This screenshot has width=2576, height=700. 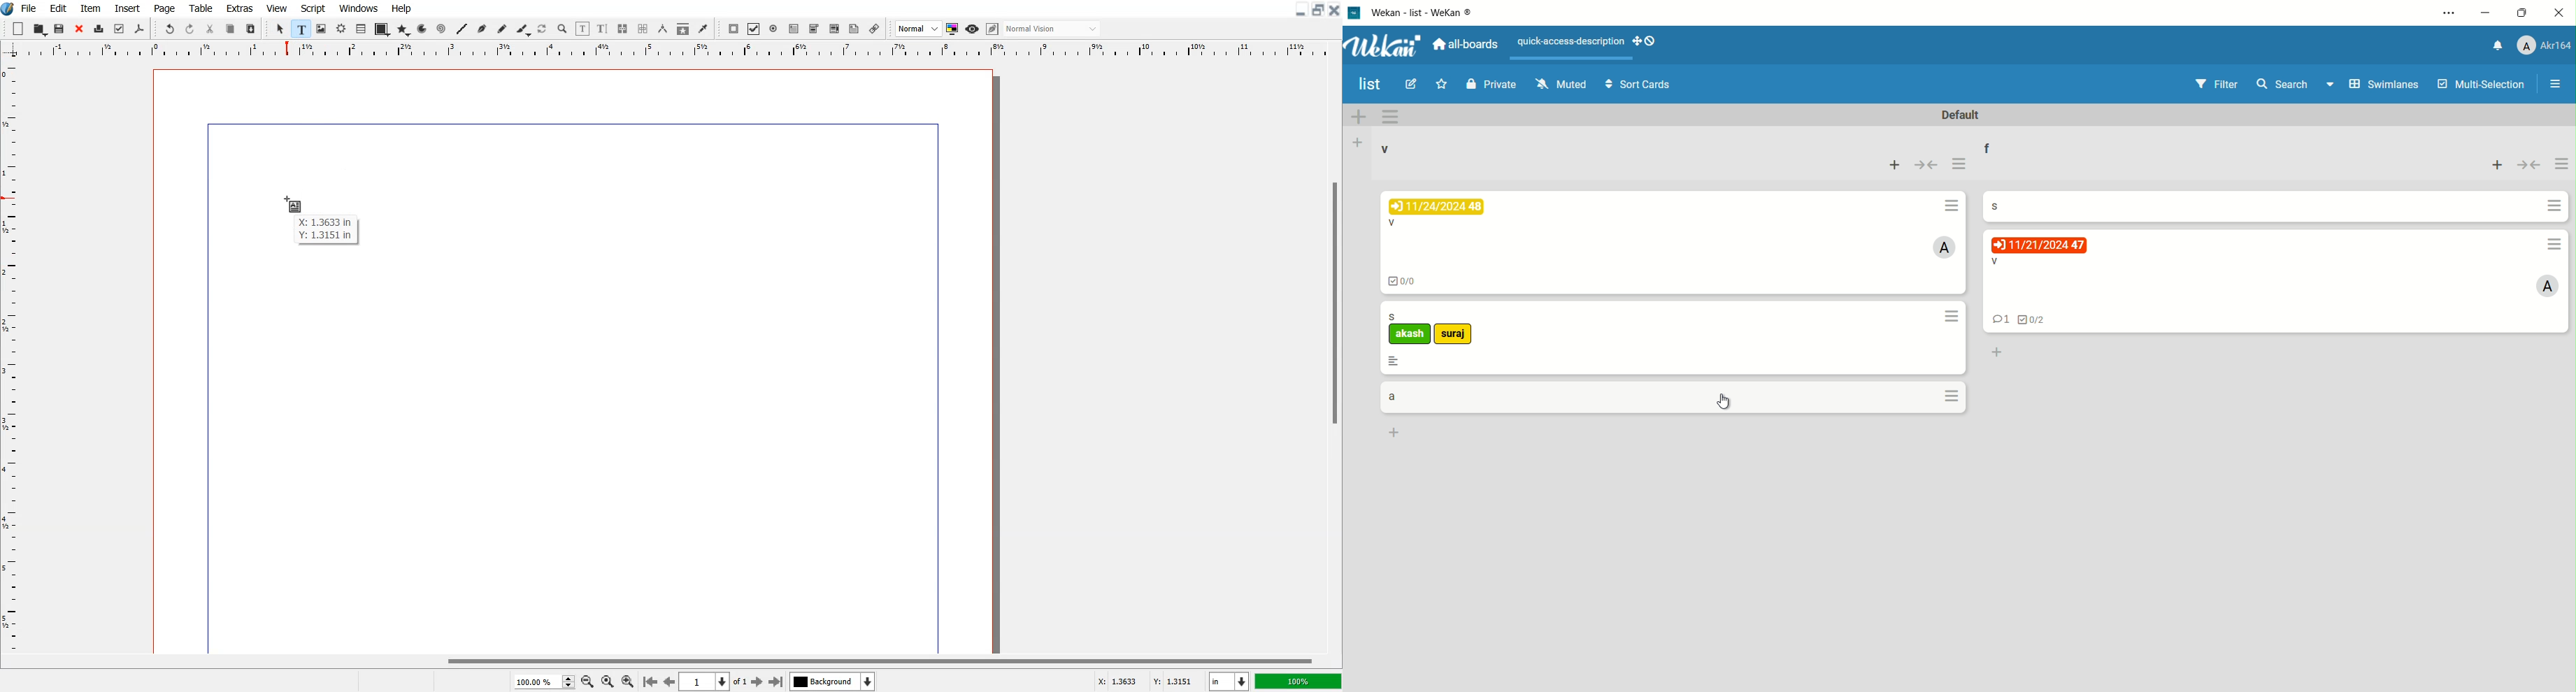 What do you see at coordinates (41, 29) in the screenshot?
I see `Open` at bounding box center [41, 29].